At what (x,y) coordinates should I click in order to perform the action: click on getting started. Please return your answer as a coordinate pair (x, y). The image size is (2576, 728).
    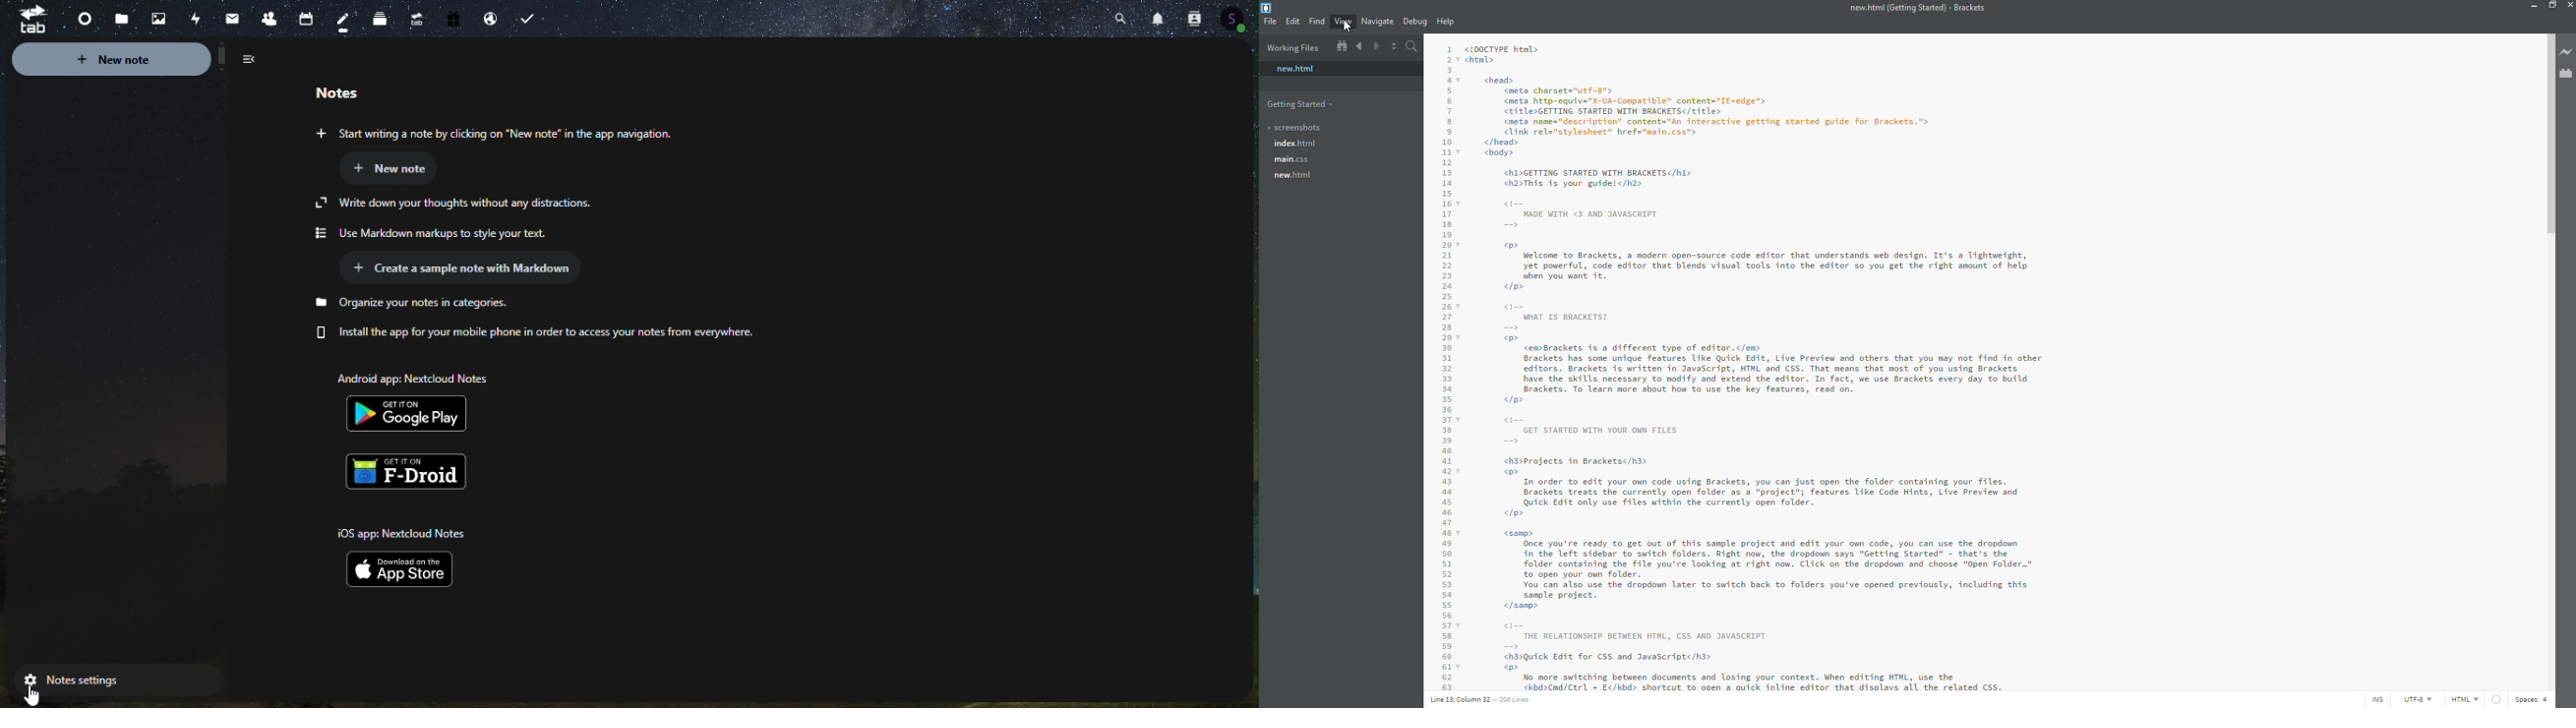
    Looking at the image, I should click on (1301, 104).